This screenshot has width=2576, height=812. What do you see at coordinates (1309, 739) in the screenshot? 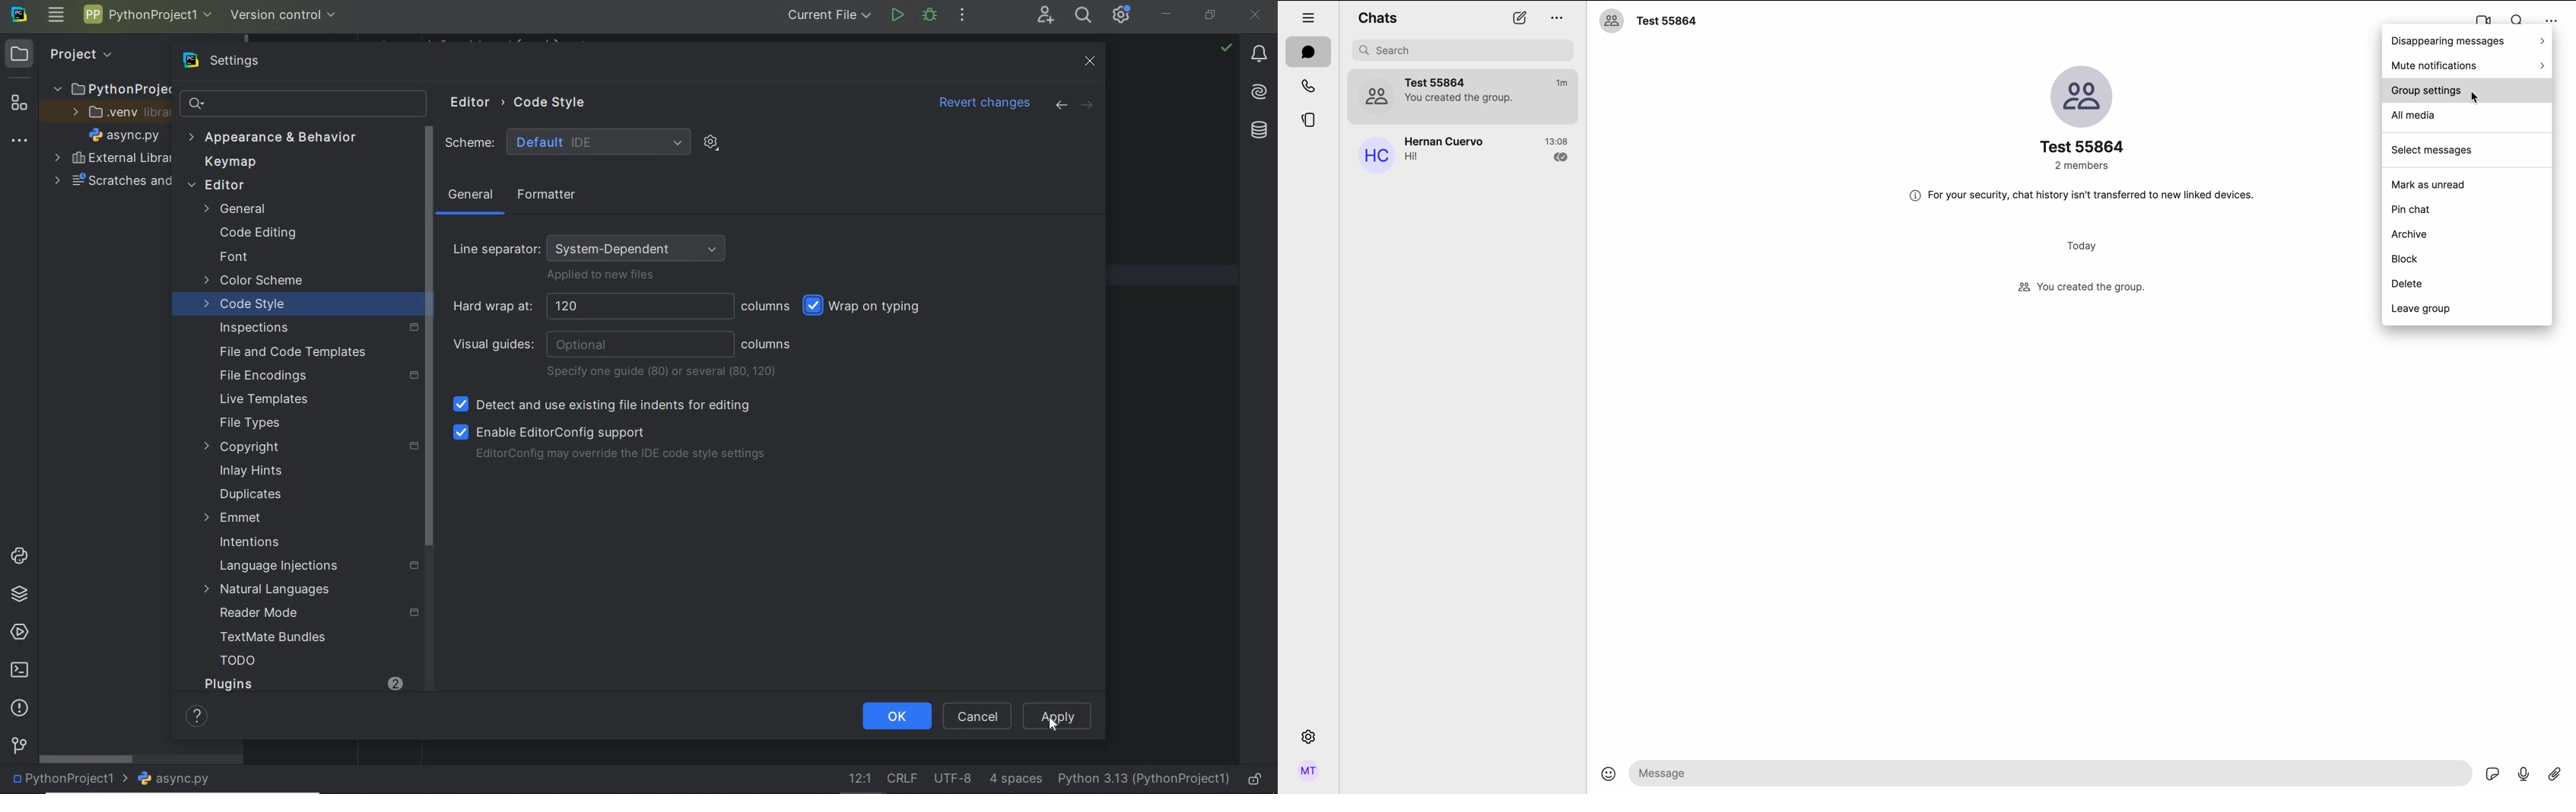
I see `settings` at bounding box center [1309, 739].